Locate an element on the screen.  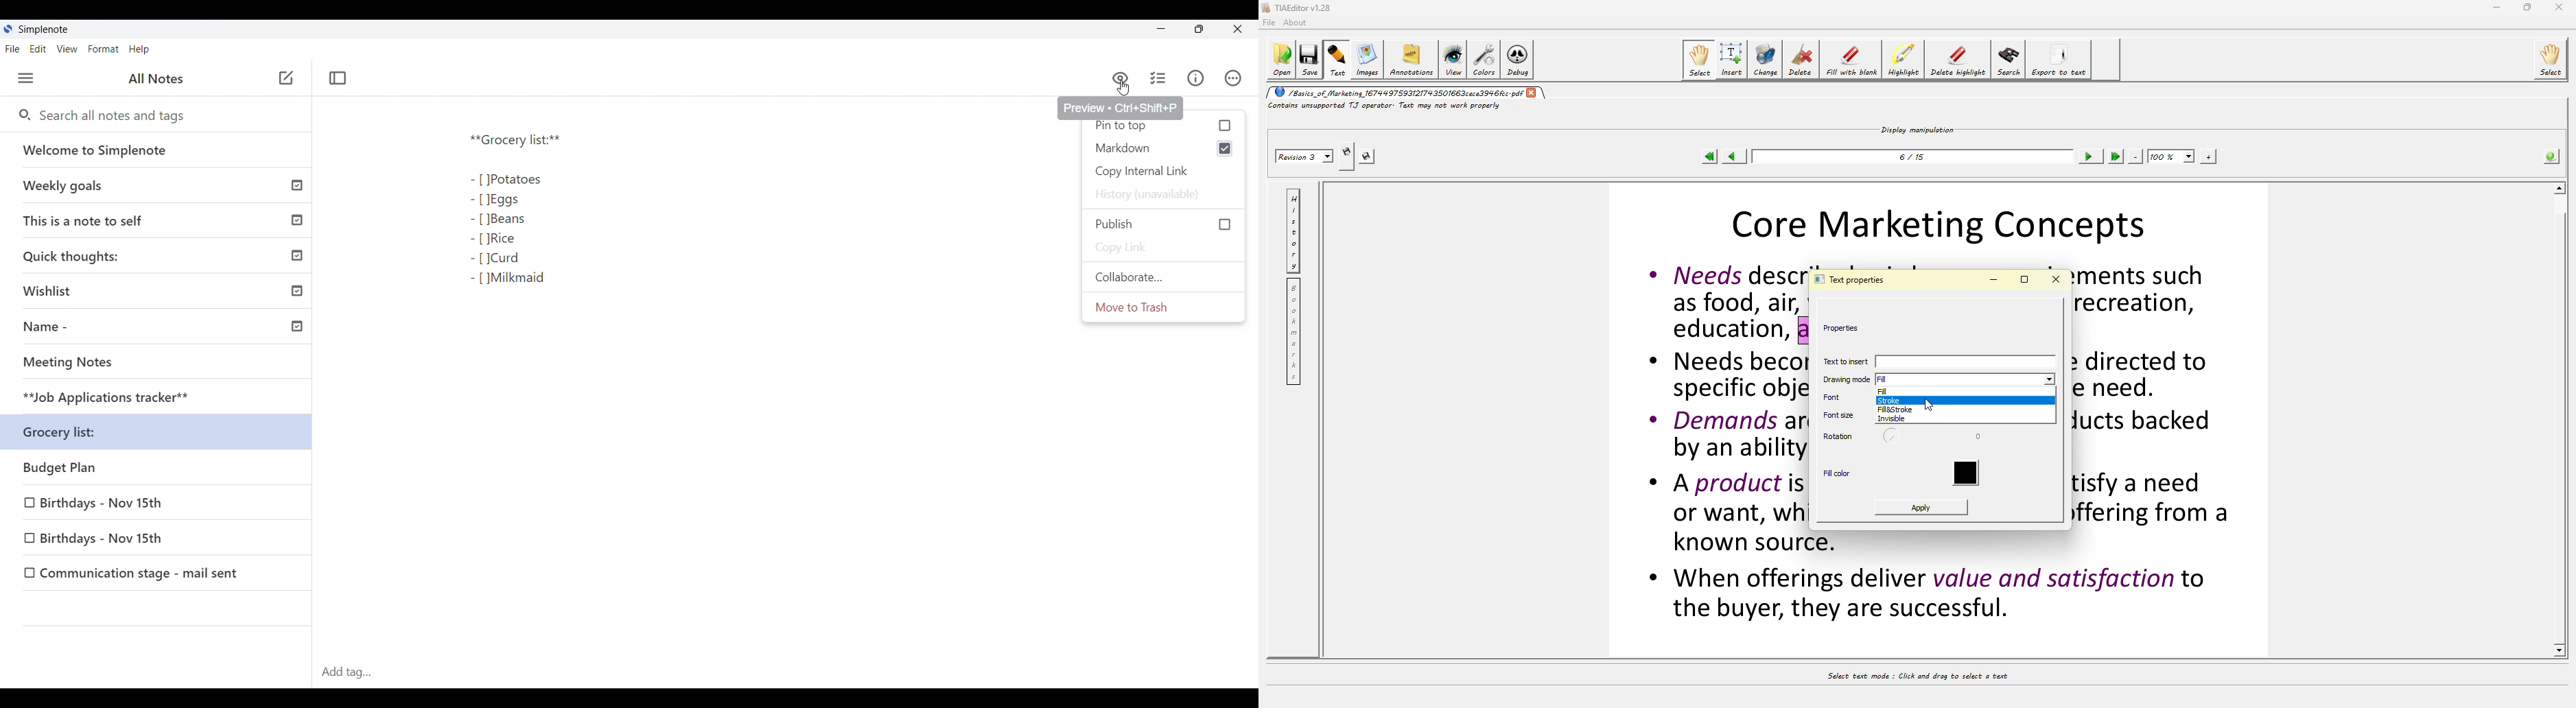
Help is located at coordinates (140, 50).